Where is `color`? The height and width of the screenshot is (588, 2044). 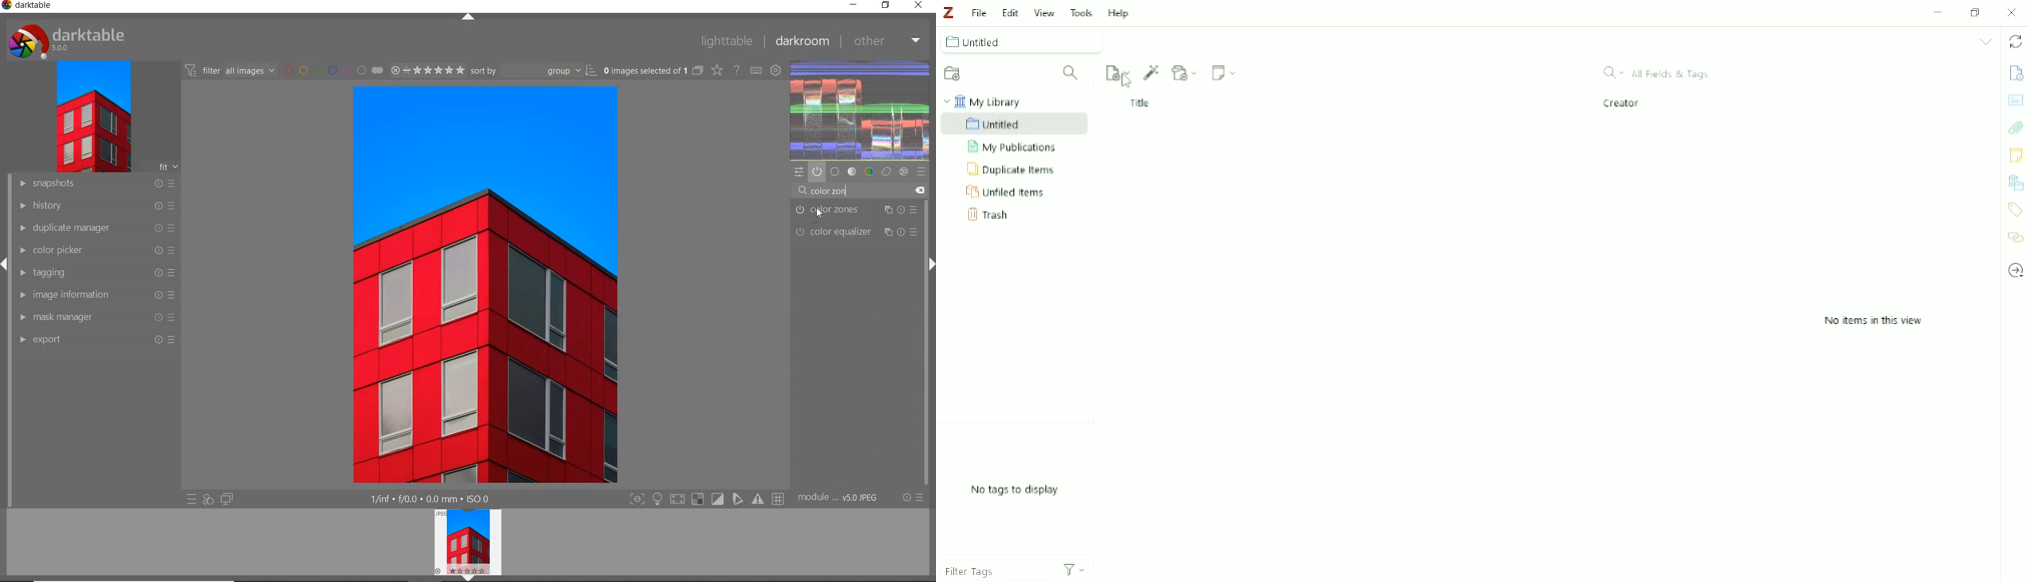
color is located at coordinates (869, 172).